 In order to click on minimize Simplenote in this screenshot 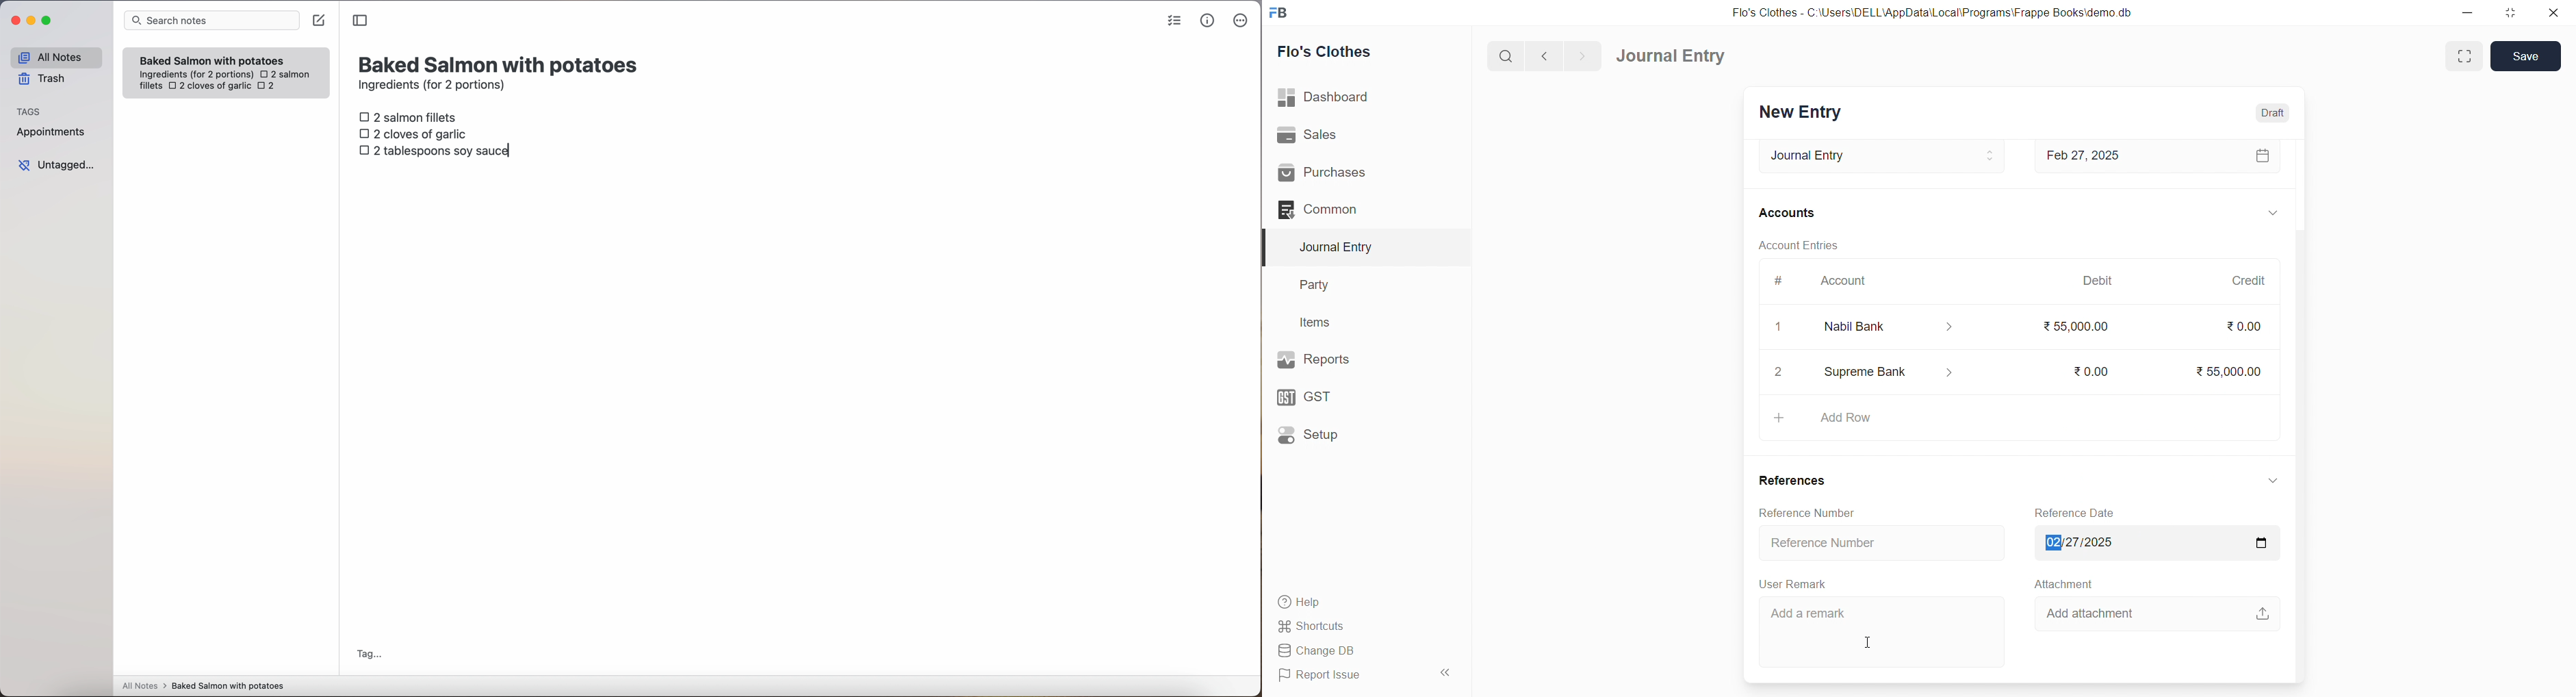, I will do `click(31, 21)`.